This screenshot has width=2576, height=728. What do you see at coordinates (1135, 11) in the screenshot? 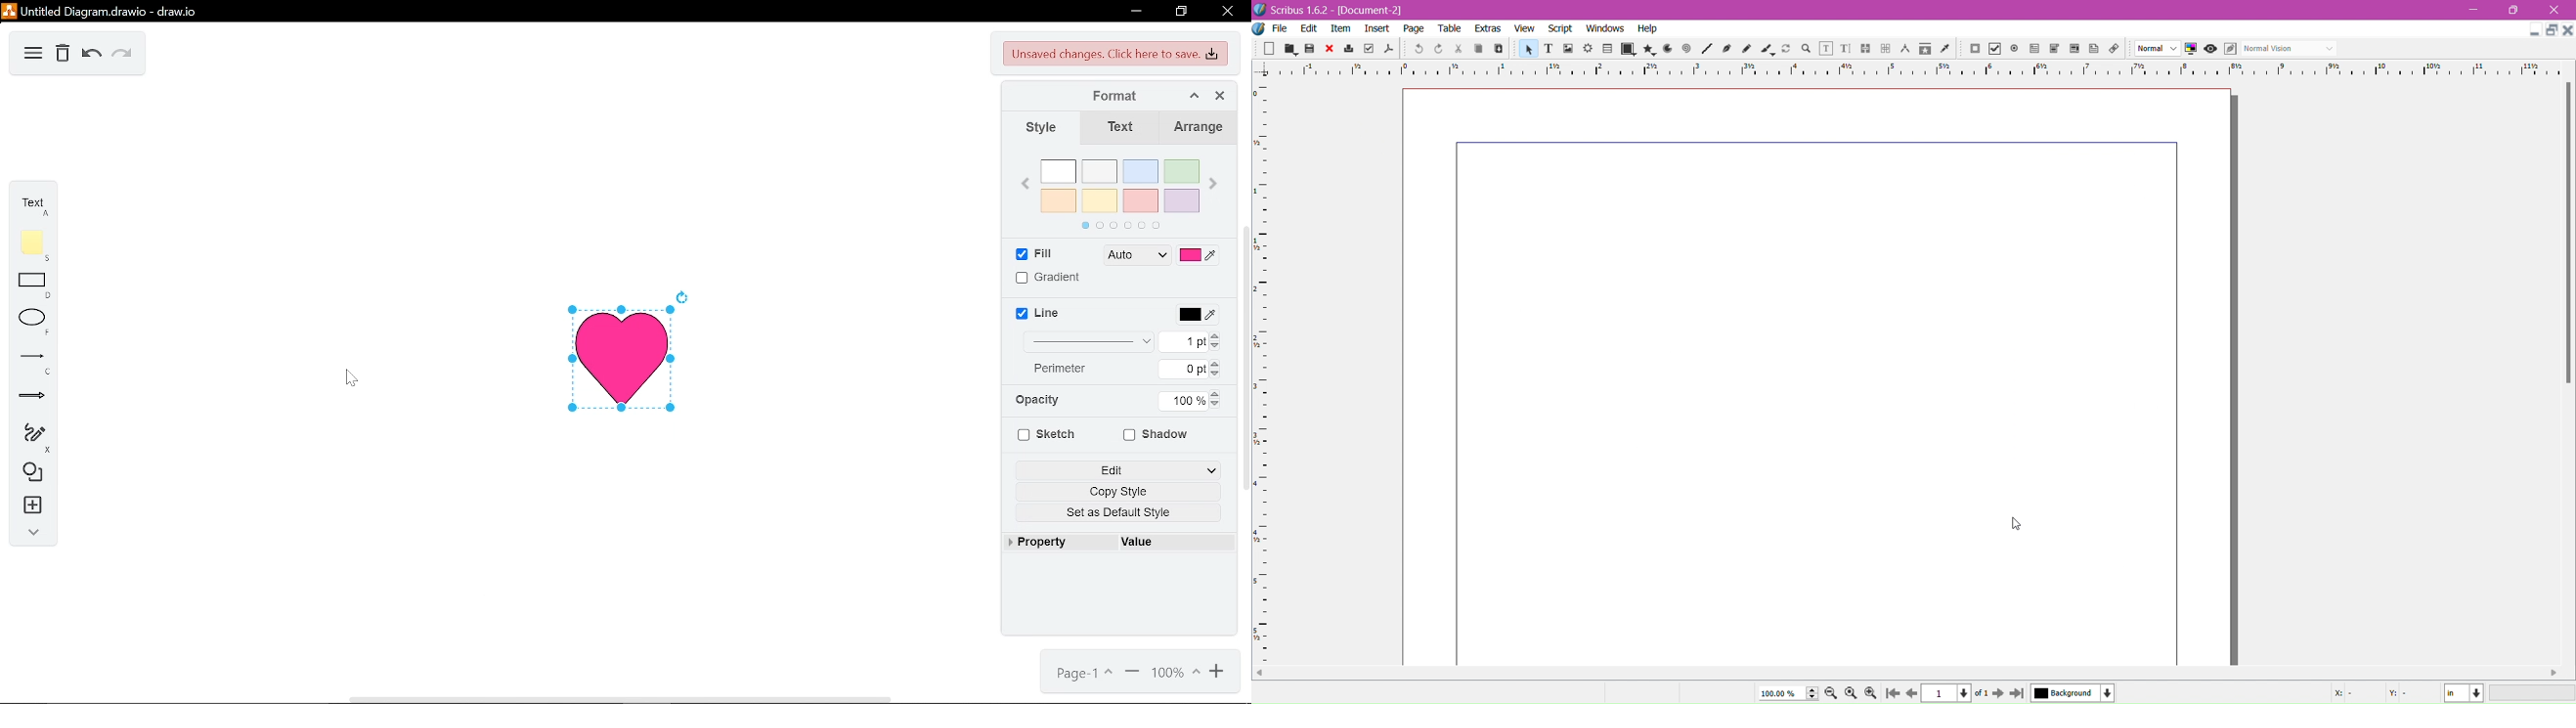
I see `minimize` at bounding box center [1135, 11].